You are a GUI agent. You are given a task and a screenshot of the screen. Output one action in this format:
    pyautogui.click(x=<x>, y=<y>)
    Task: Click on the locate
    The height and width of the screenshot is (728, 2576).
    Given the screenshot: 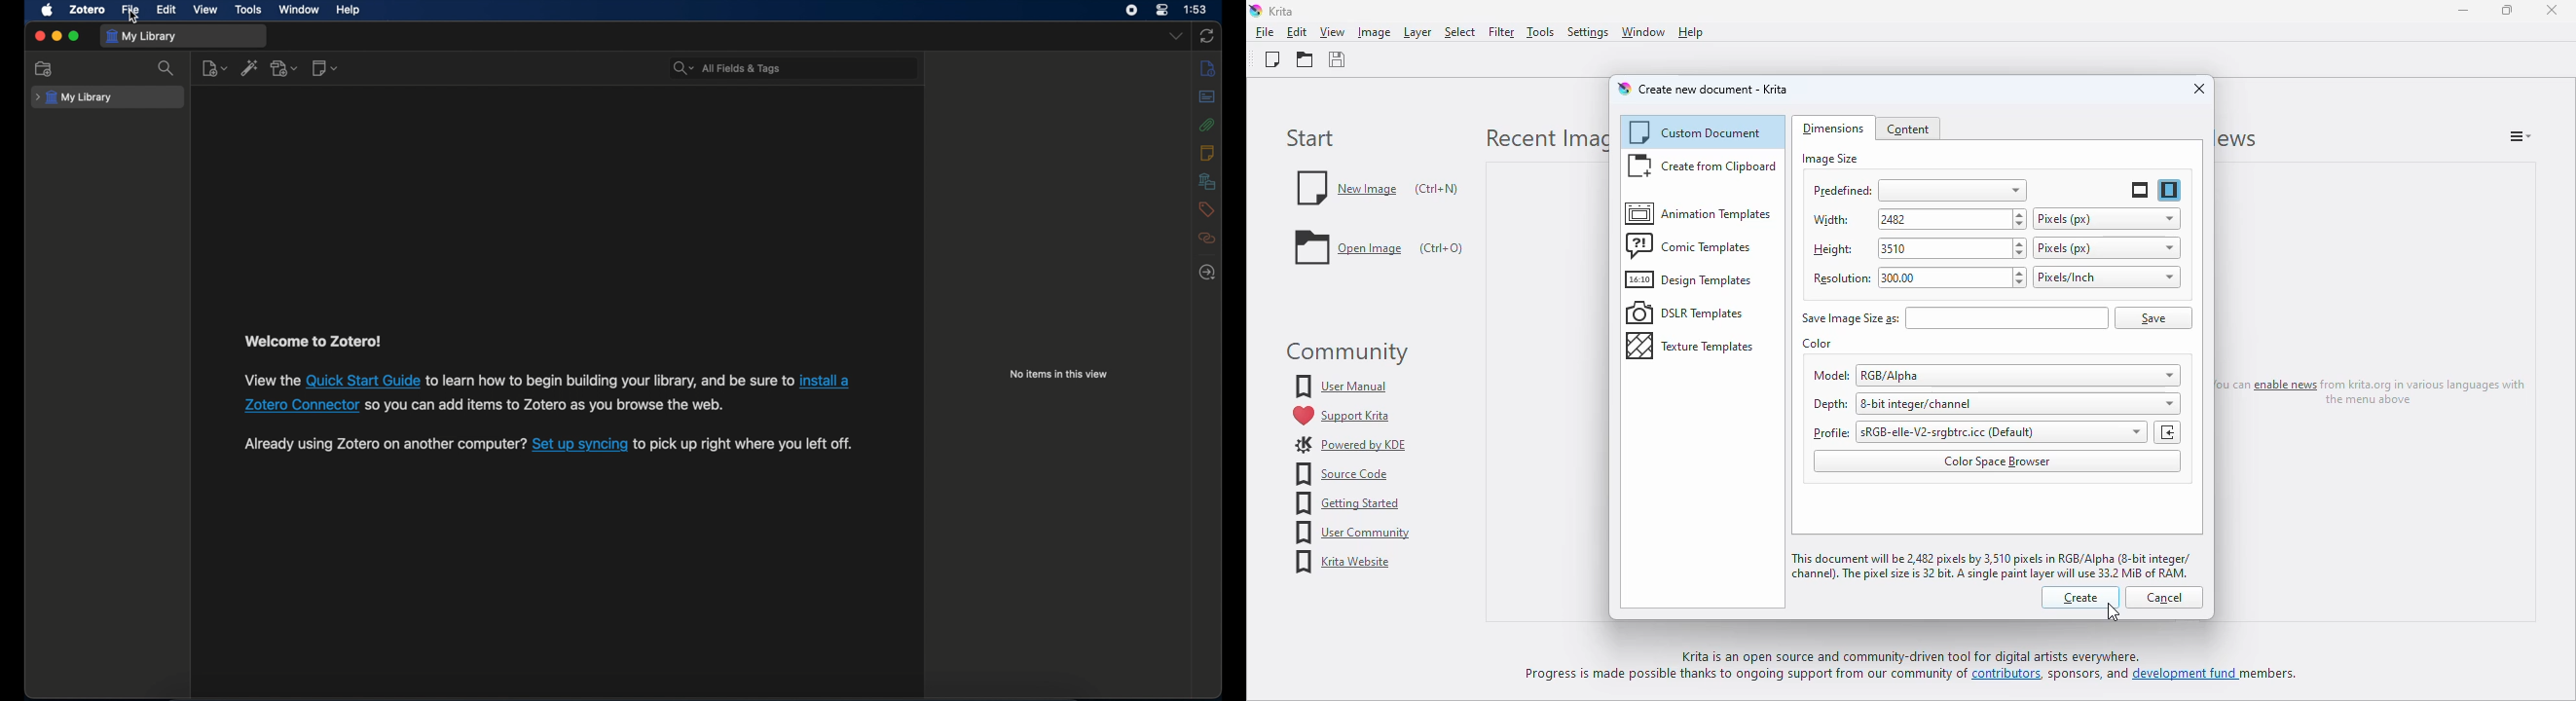 What is the action you would take?
    pyautogui.click(x=1207, y=272)
    